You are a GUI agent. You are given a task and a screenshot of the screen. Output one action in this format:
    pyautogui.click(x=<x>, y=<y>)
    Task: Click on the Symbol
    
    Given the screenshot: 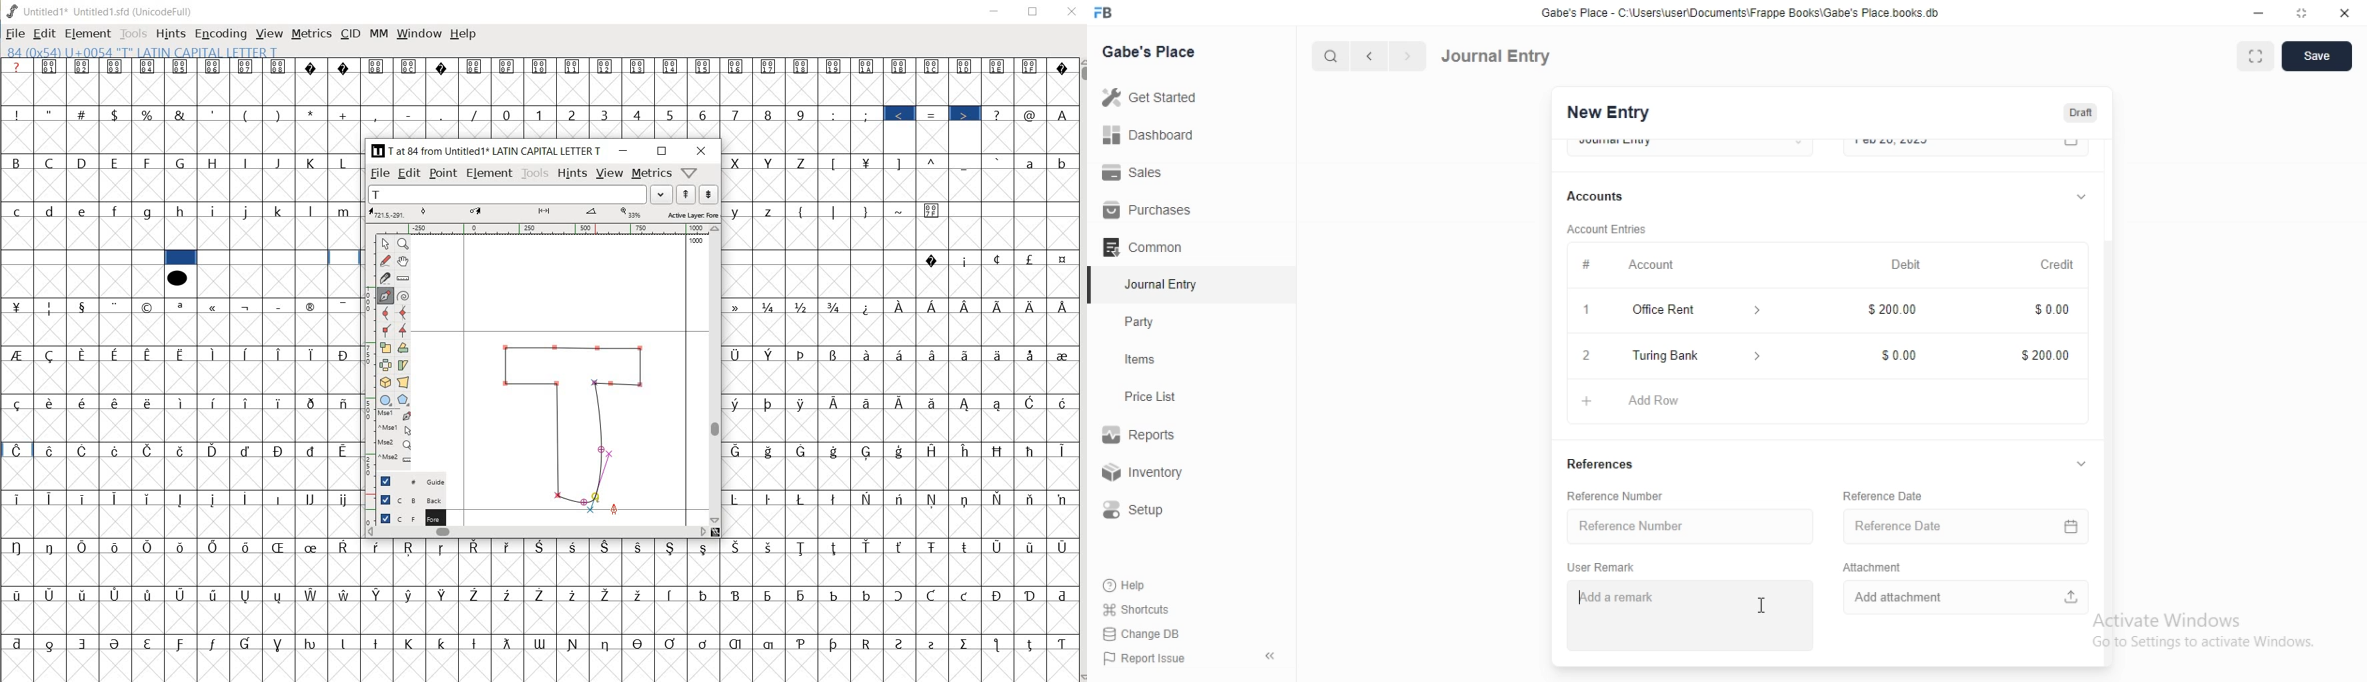 What is the action you would take?
    pyautogui.click(x=410, y=66)
    